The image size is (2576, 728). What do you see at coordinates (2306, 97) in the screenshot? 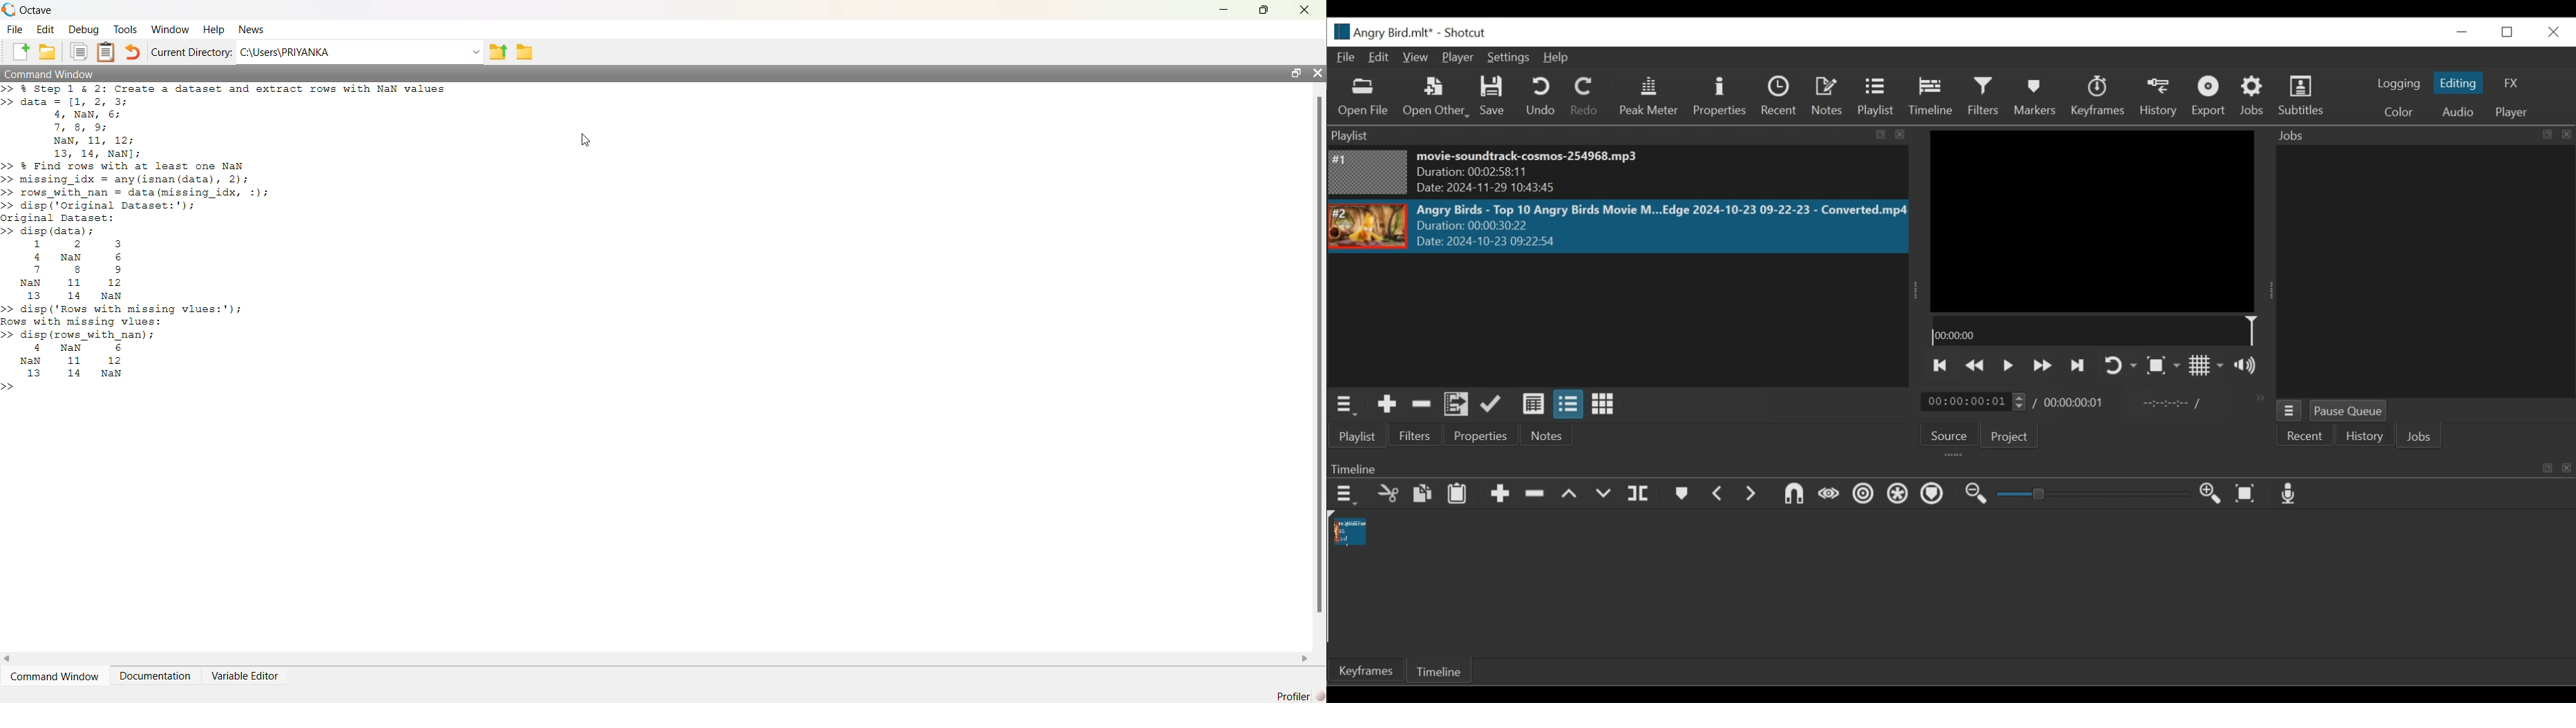
I see `Subtitles` at bounding box center [2306, 97].